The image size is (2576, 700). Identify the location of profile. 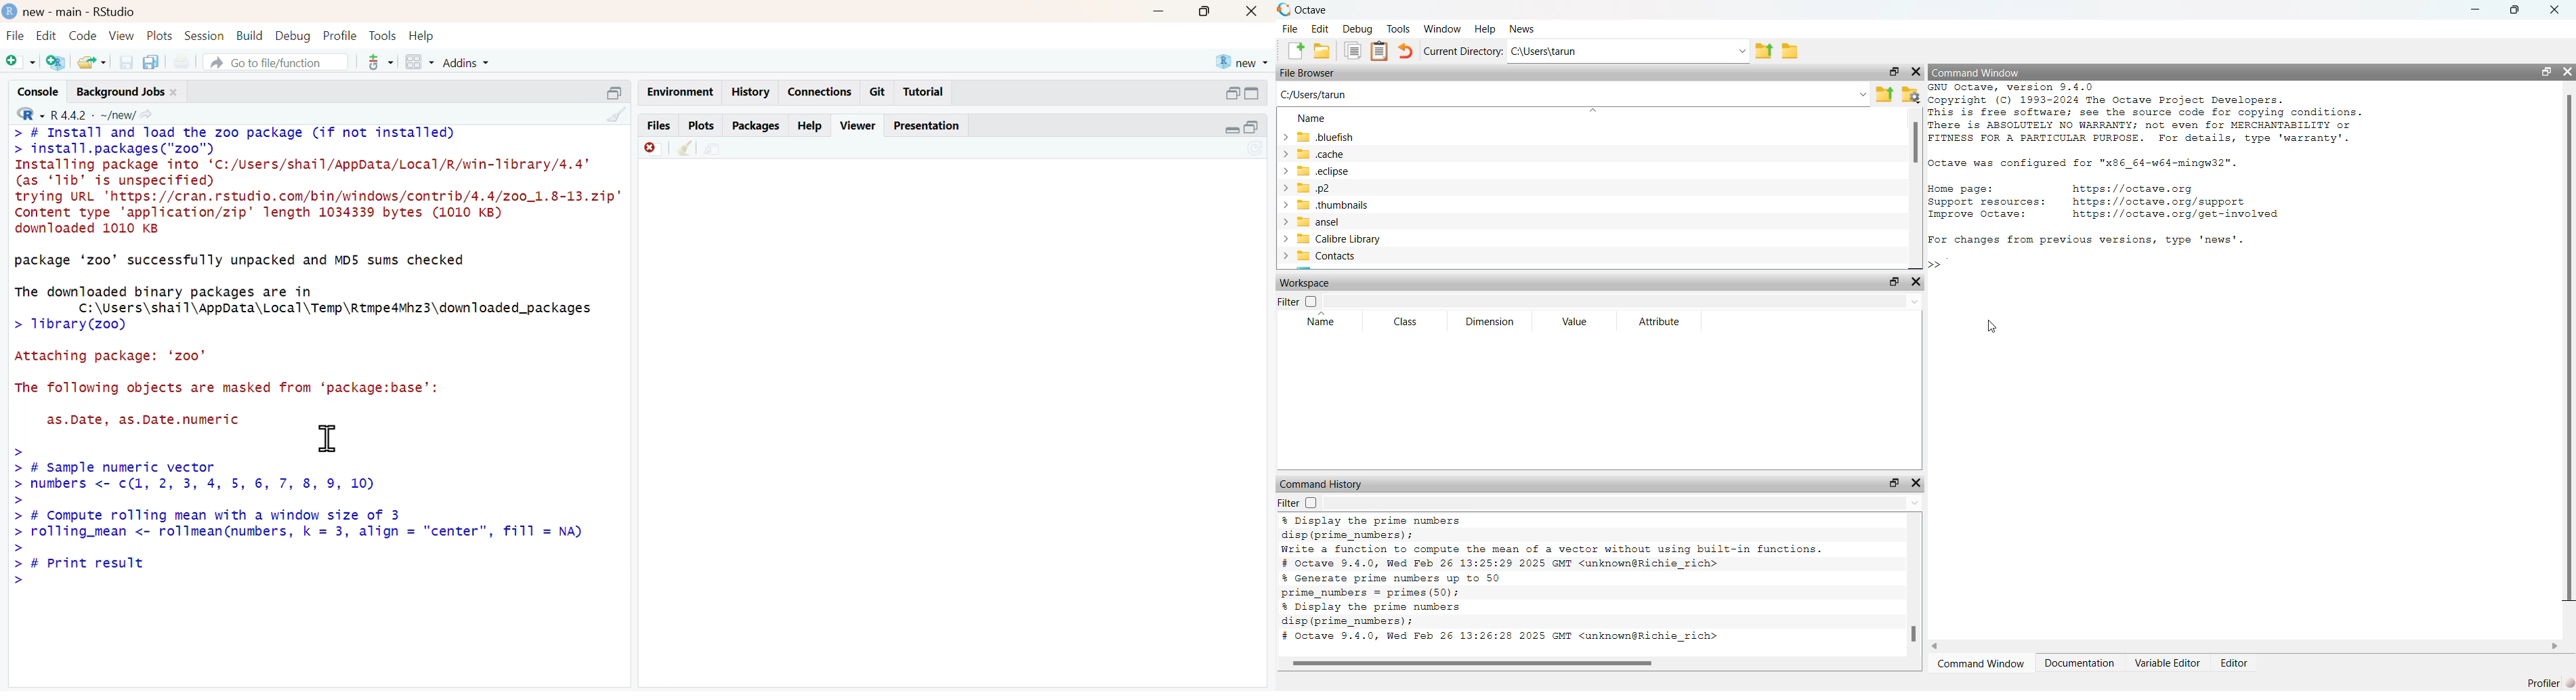
(341, 36).